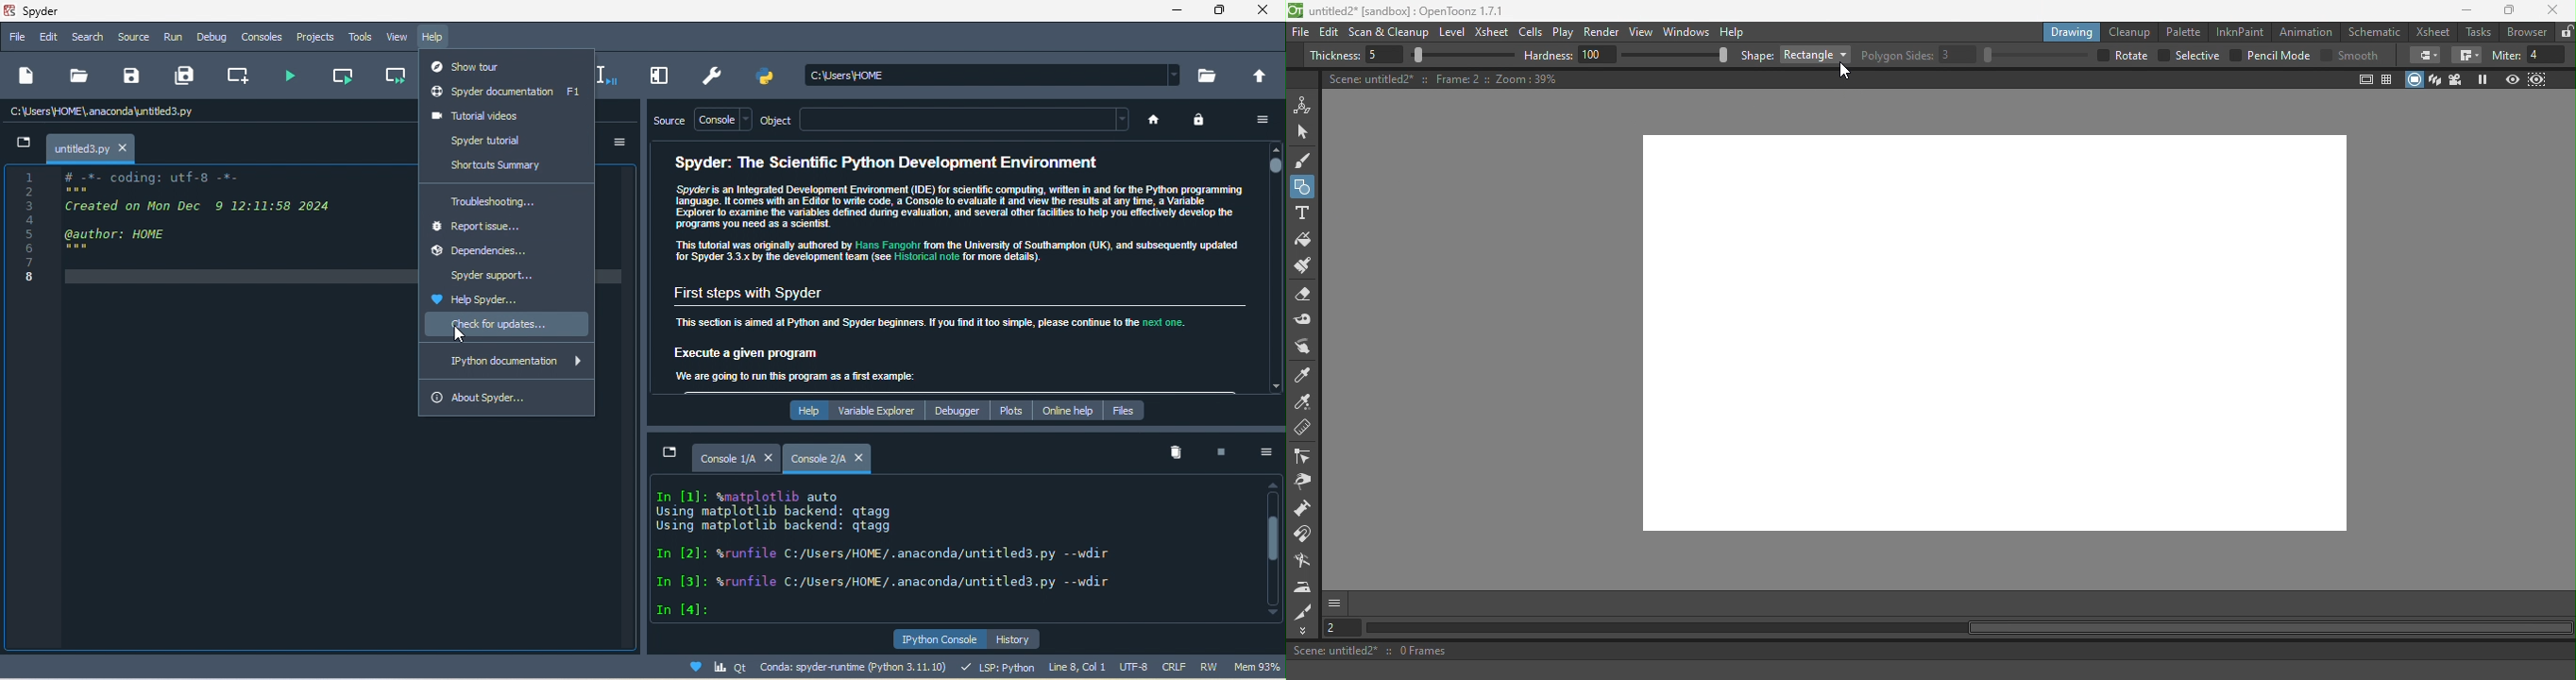 The height and width of the screenshot is (700, 2576). I want to click on online help, so click(1066, 408).